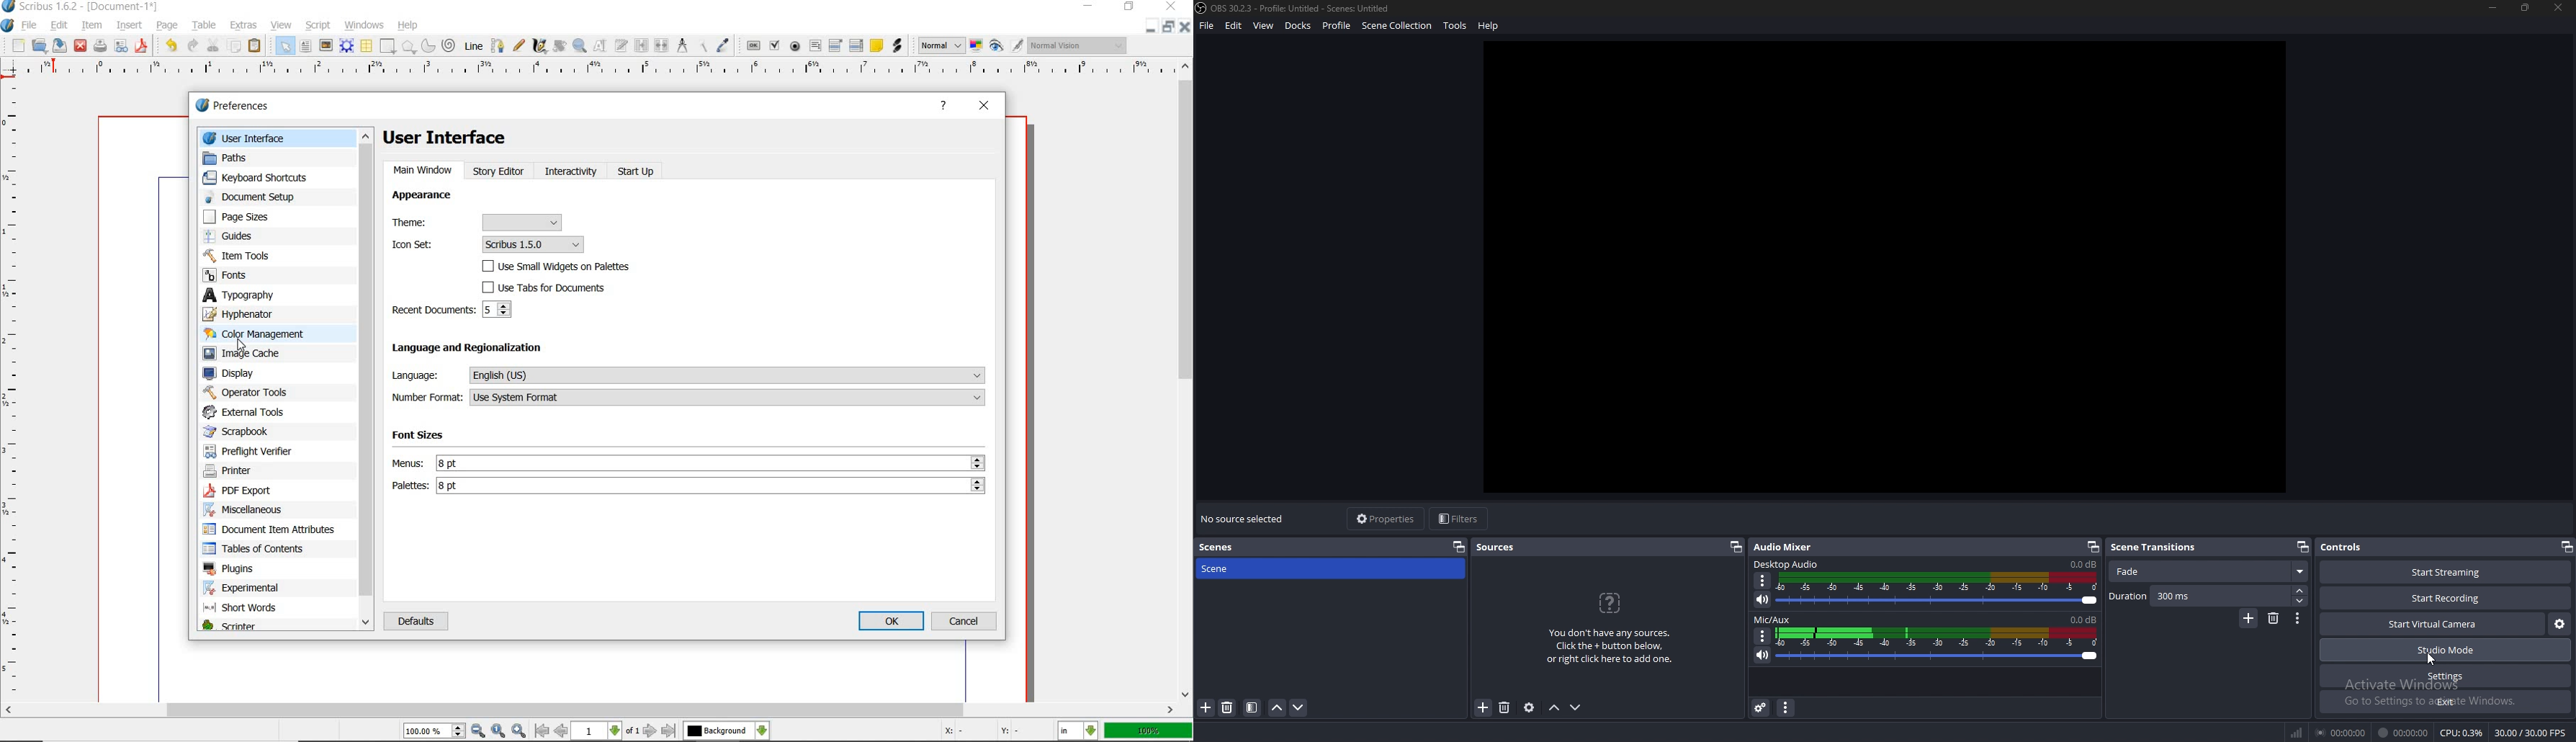 This screenshot has height=756, width=2576. What do you see at coordinates (1504, 707) in the screenshot?
I see `Delete sources` at bounding box center [1504, 707].